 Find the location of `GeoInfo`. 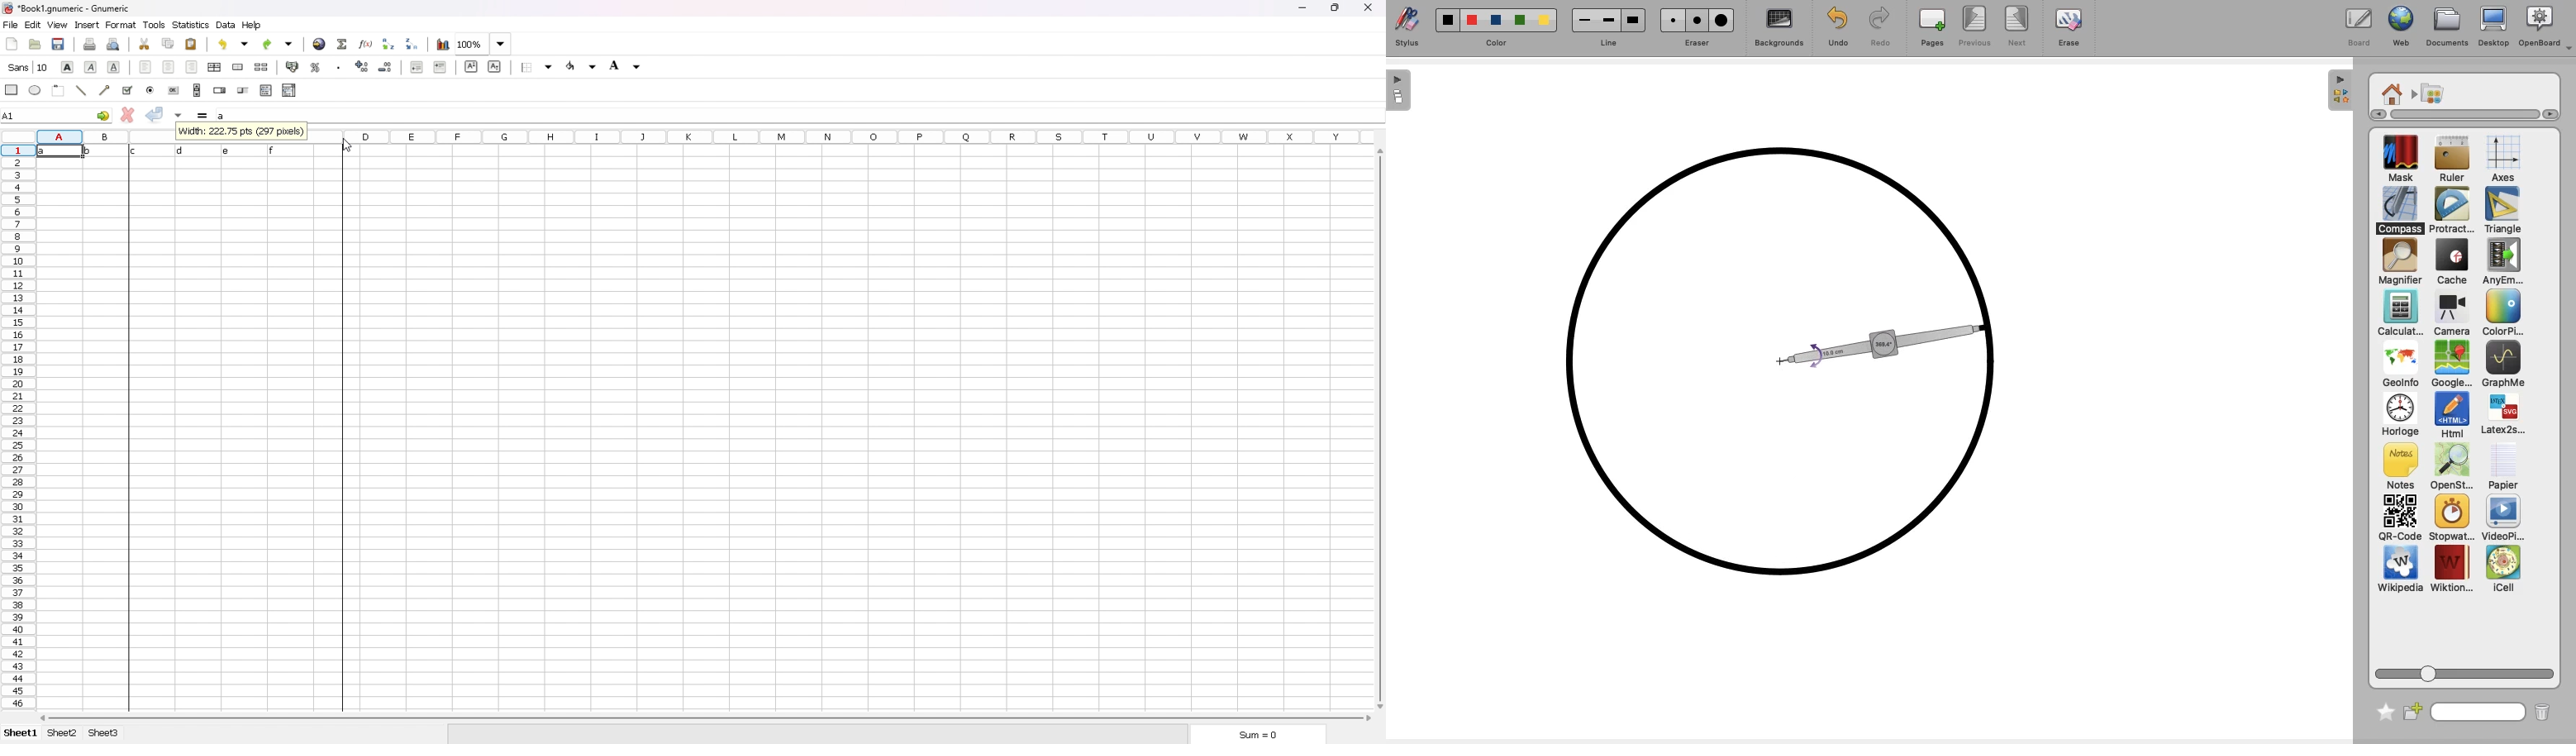

GeoInfo is located at coordinates (2400, 369).